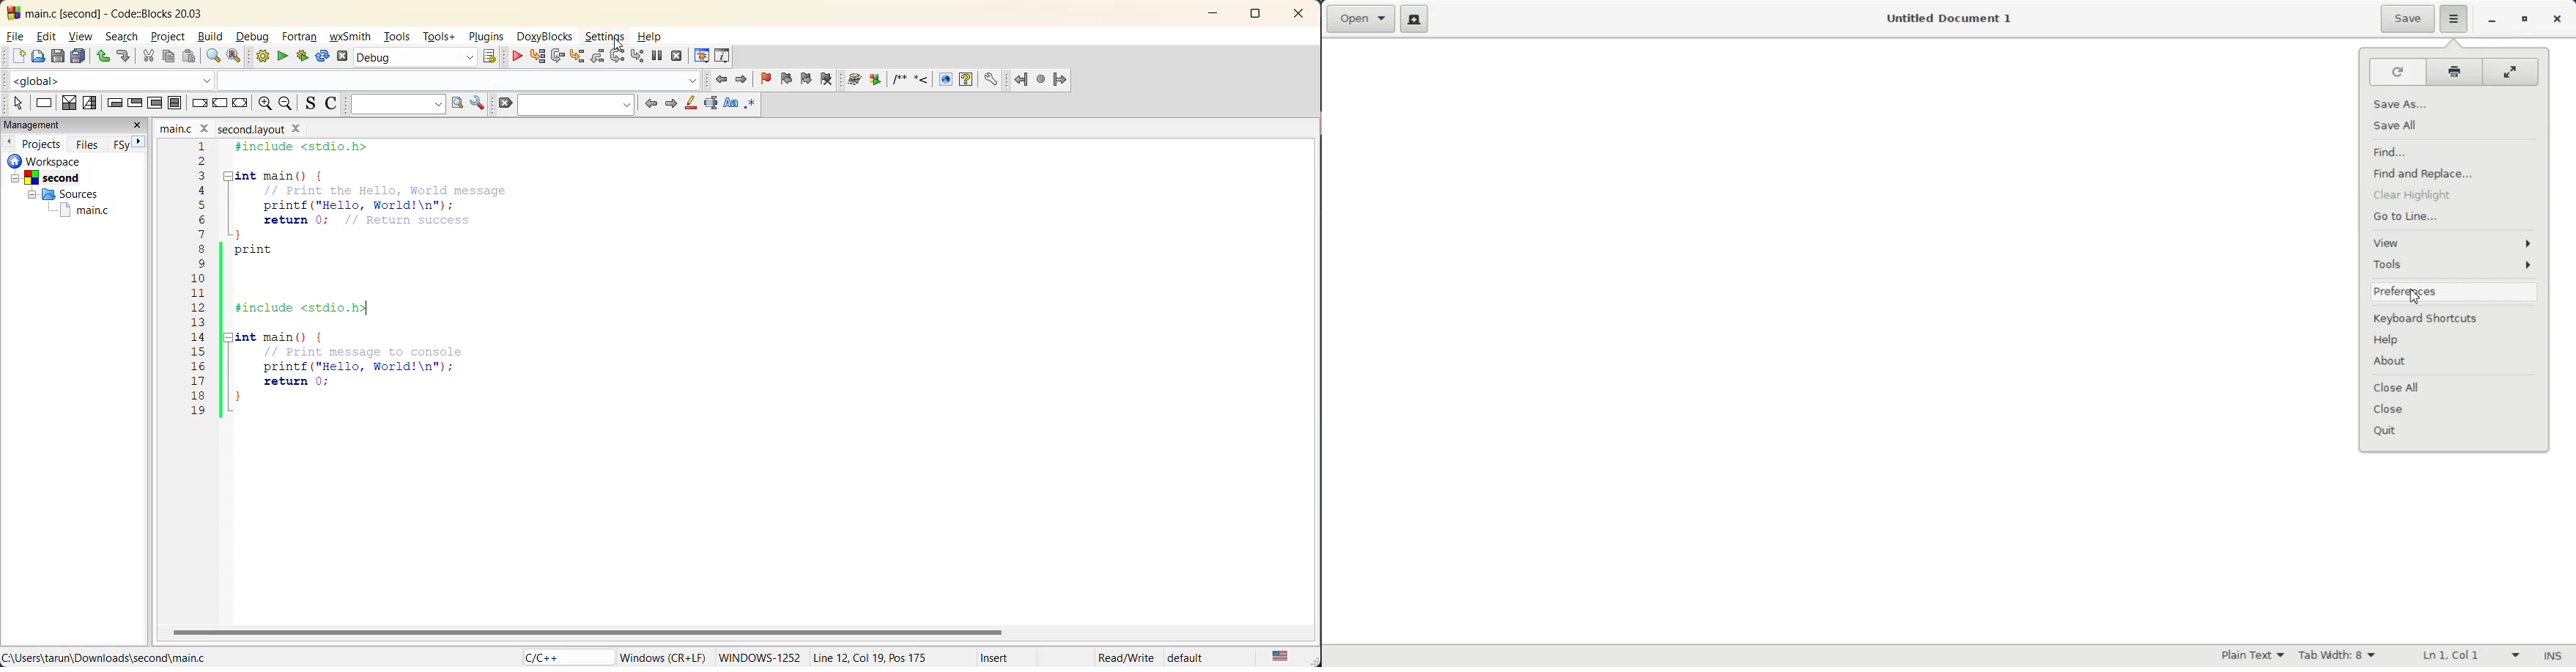 The width and height of the screenshot is (2576, 672). I want to click on Tools, so click(2456, 264).